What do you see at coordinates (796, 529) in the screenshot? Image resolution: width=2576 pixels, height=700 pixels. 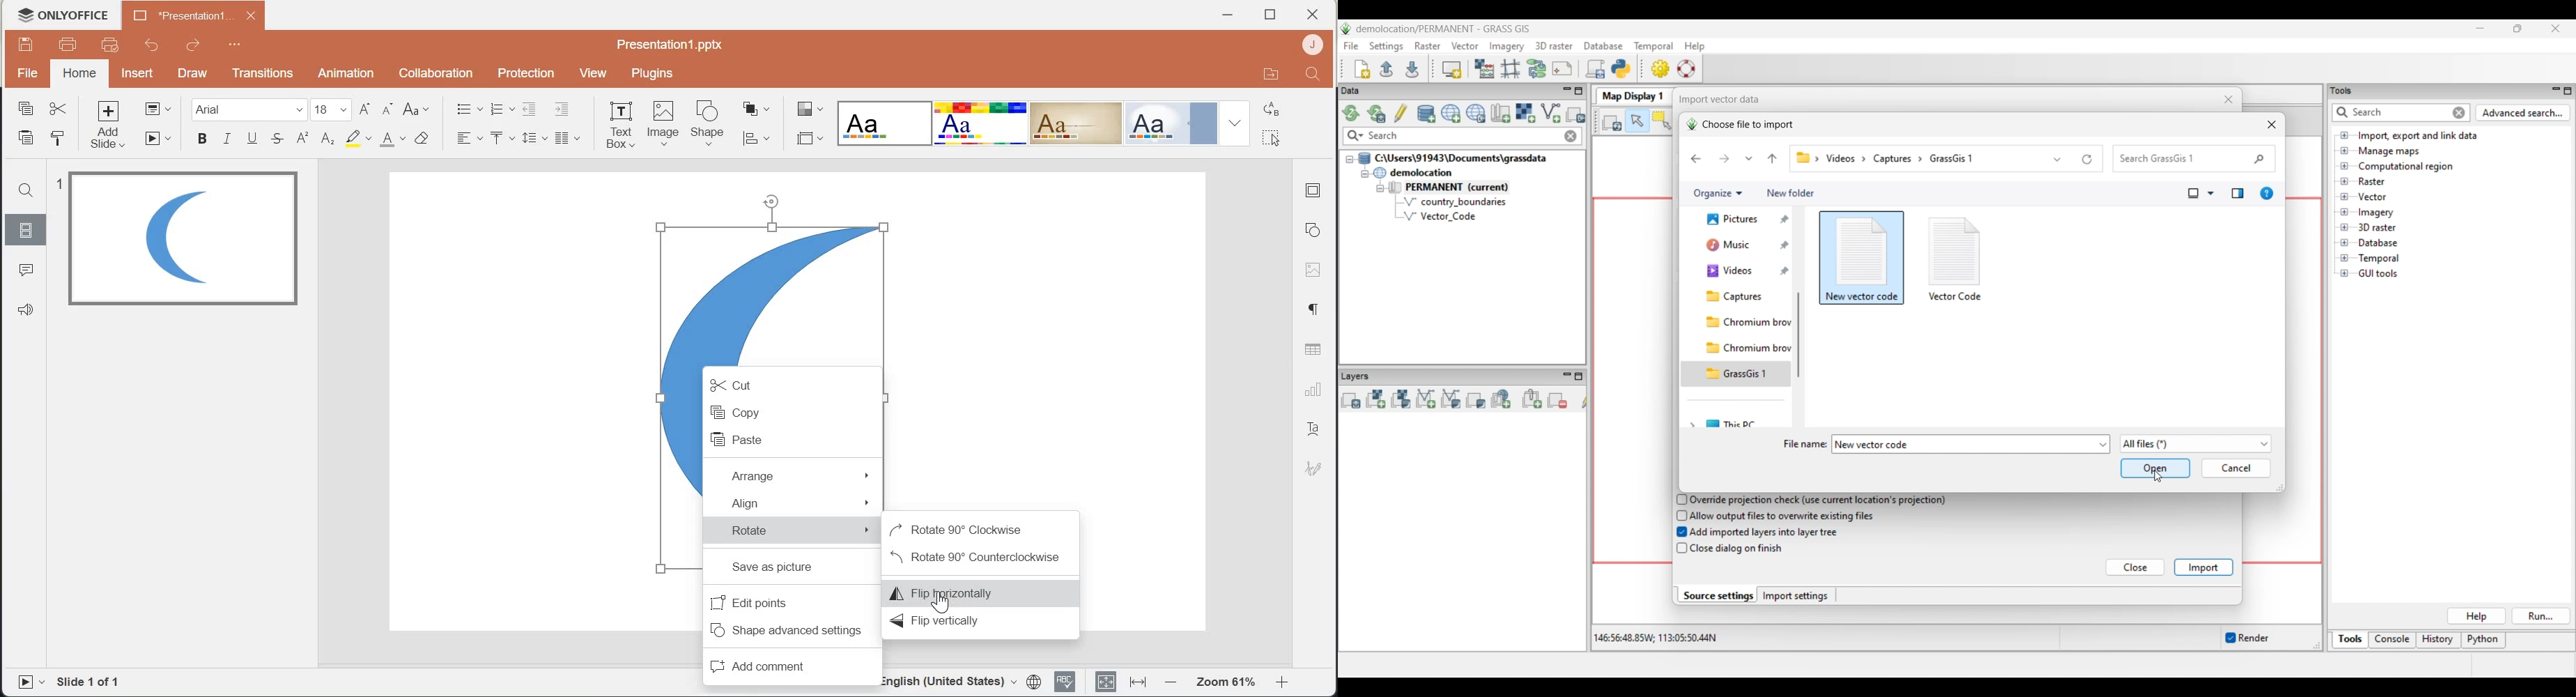 I see `Rotate` at bounding box center [796, 529].